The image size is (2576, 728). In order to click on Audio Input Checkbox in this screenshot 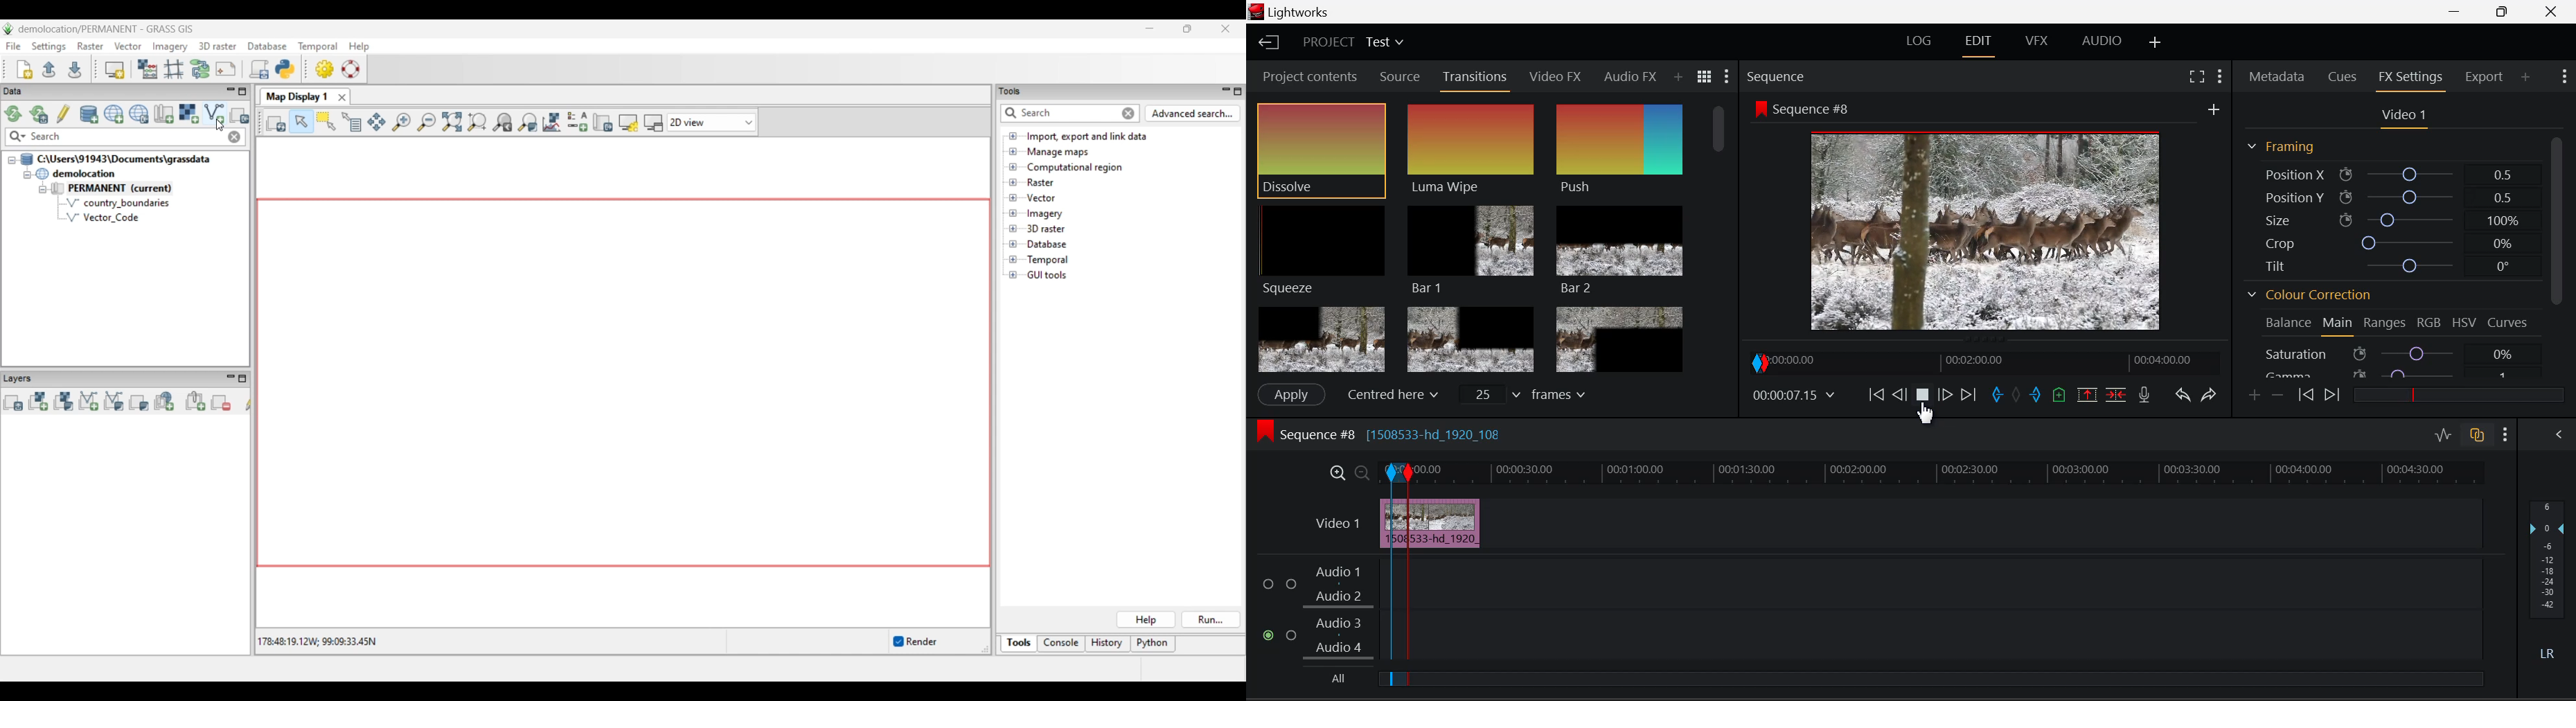, I will do `click(1291, 584)`.